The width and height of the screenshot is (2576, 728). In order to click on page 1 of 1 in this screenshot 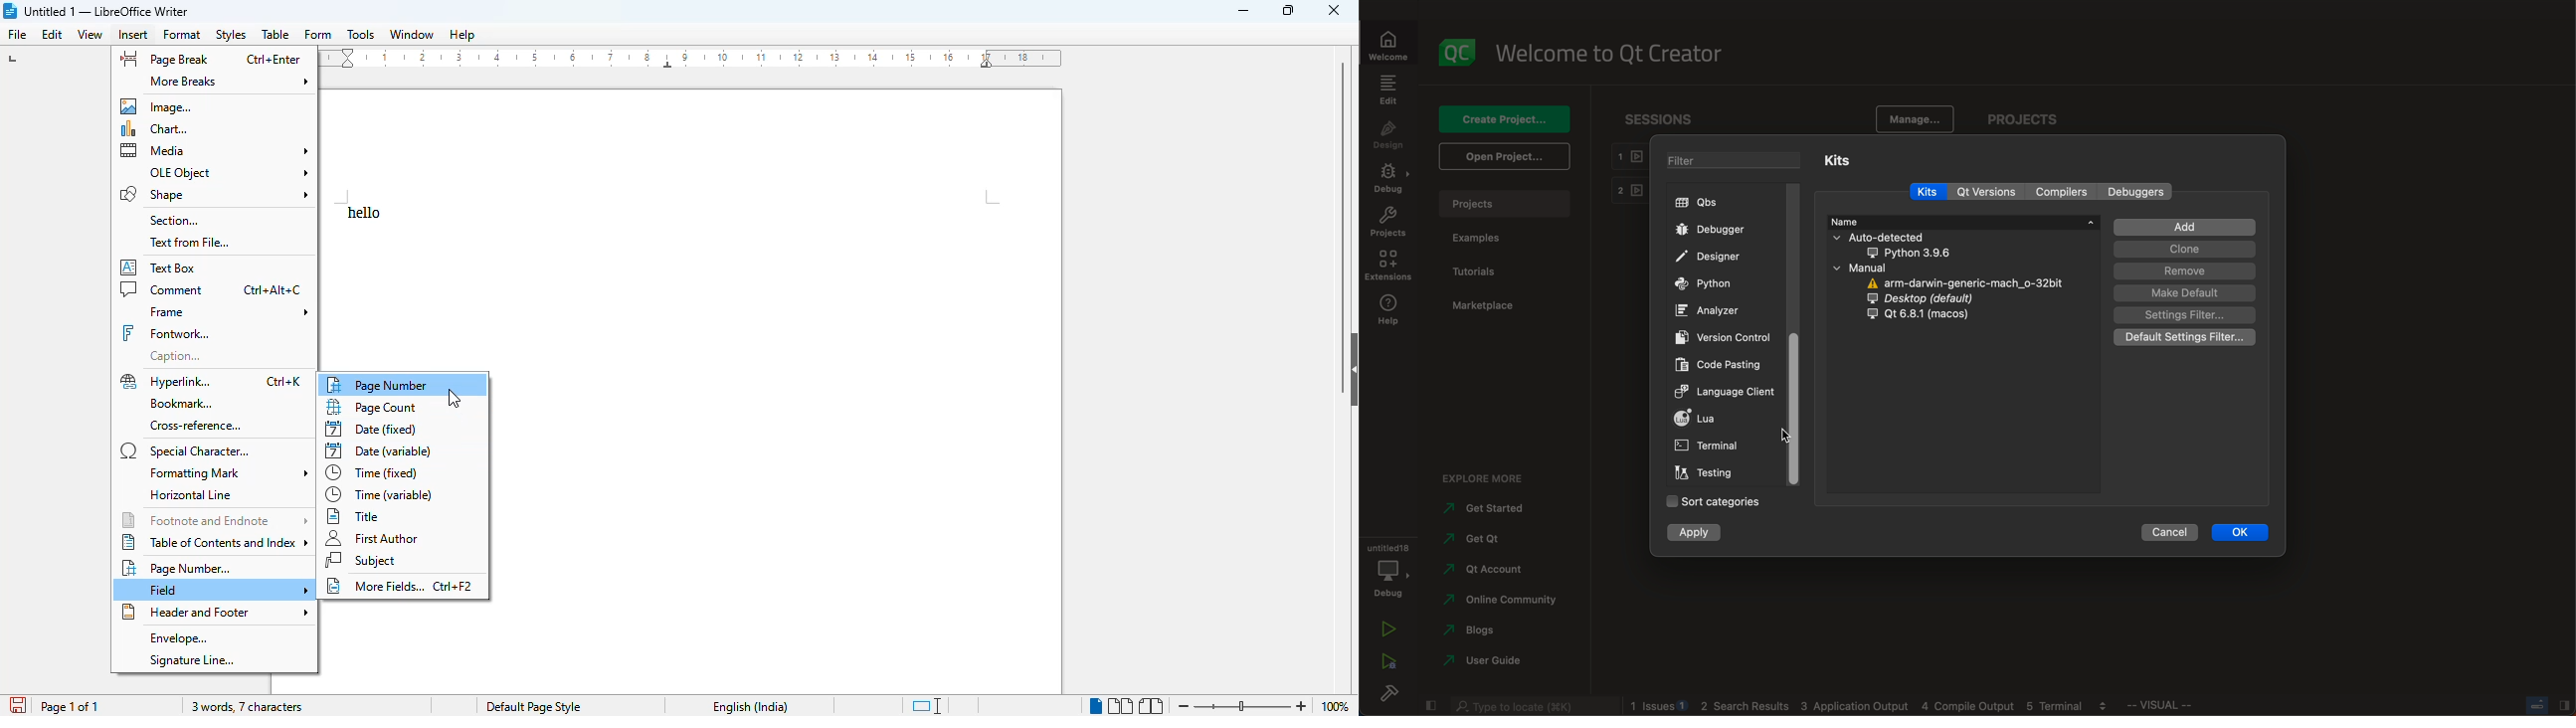, I will do `click(70, 707)`.